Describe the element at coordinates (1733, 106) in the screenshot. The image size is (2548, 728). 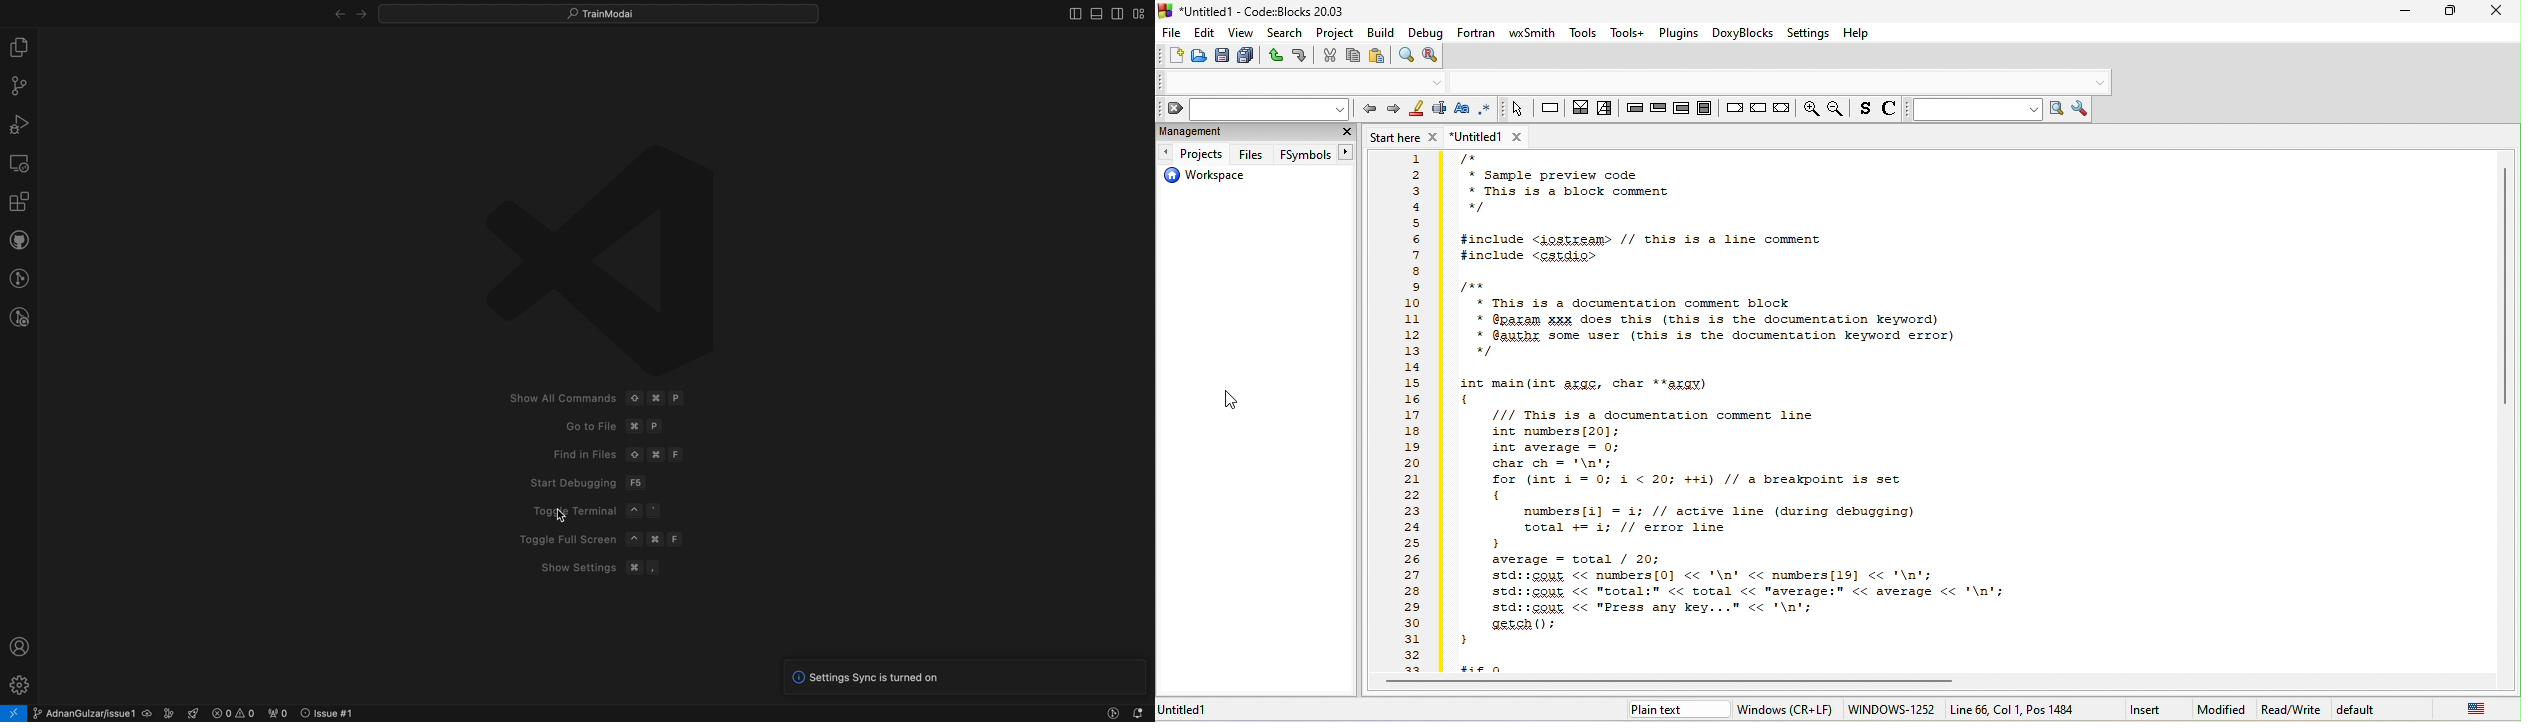
I see `break` at that location.